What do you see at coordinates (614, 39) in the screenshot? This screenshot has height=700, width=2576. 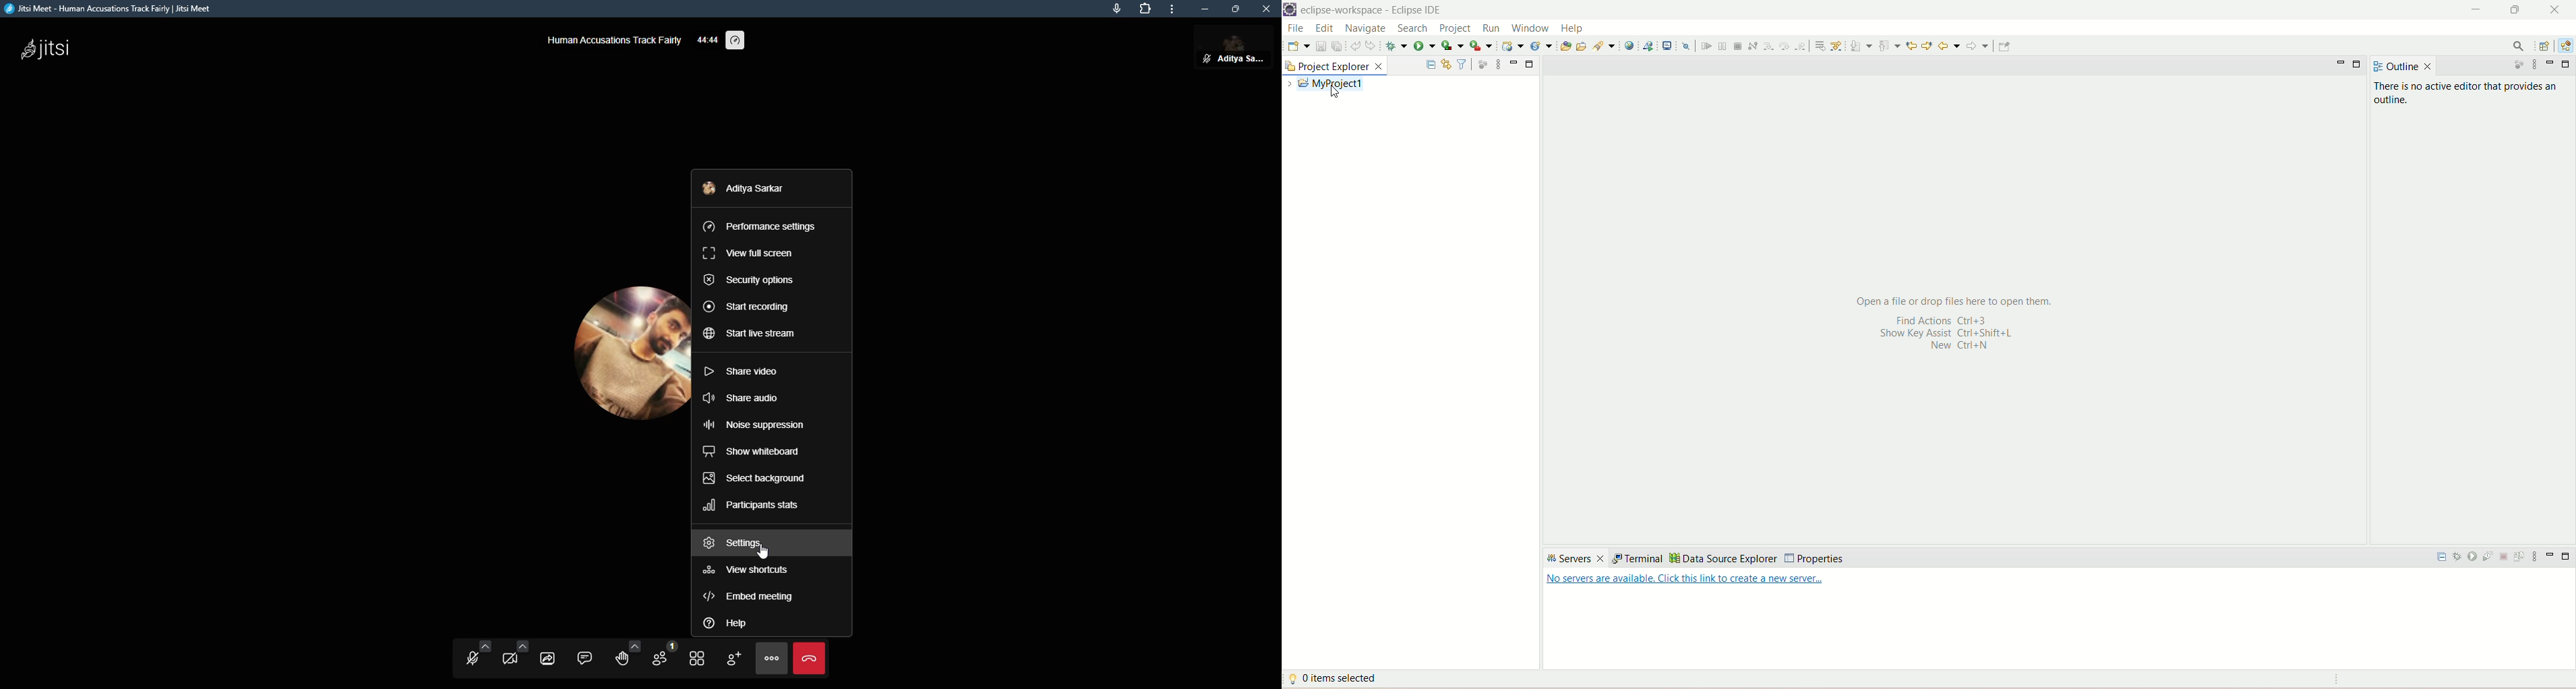 I see `human accusations track fairly` at bounding box center [614, 39].